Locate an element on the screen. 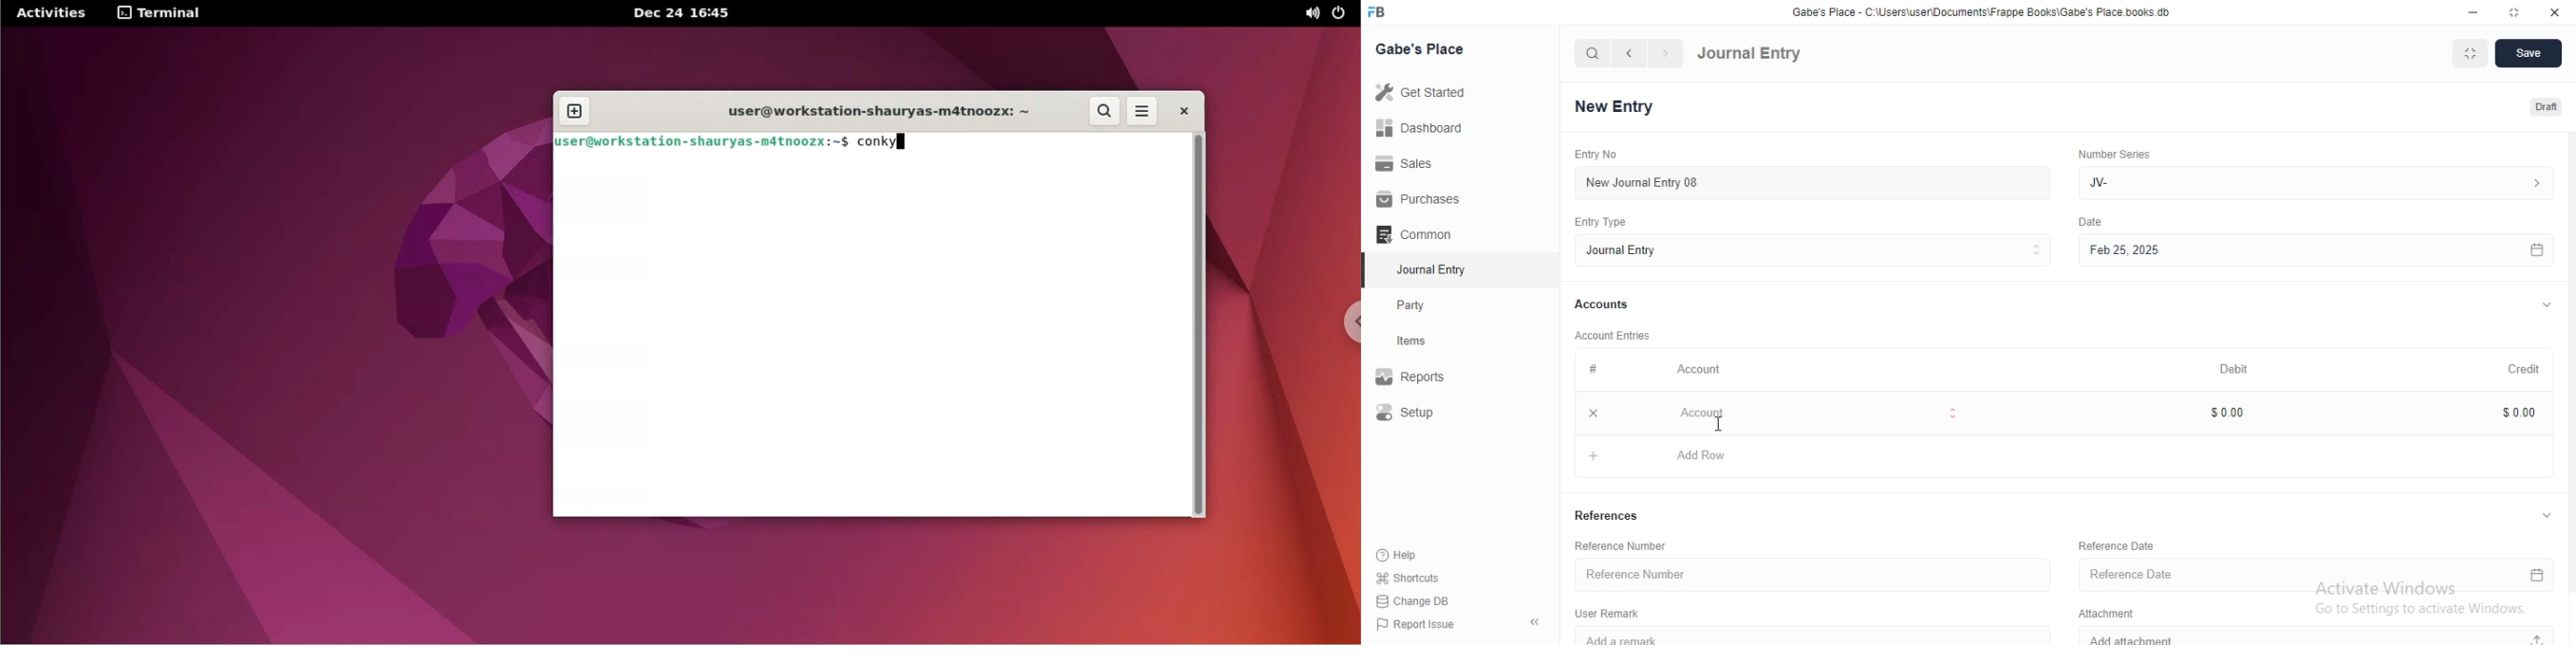 The width and height of the screenshot is (2576, 672). $0.00 is located at coordinates (2226, 413).